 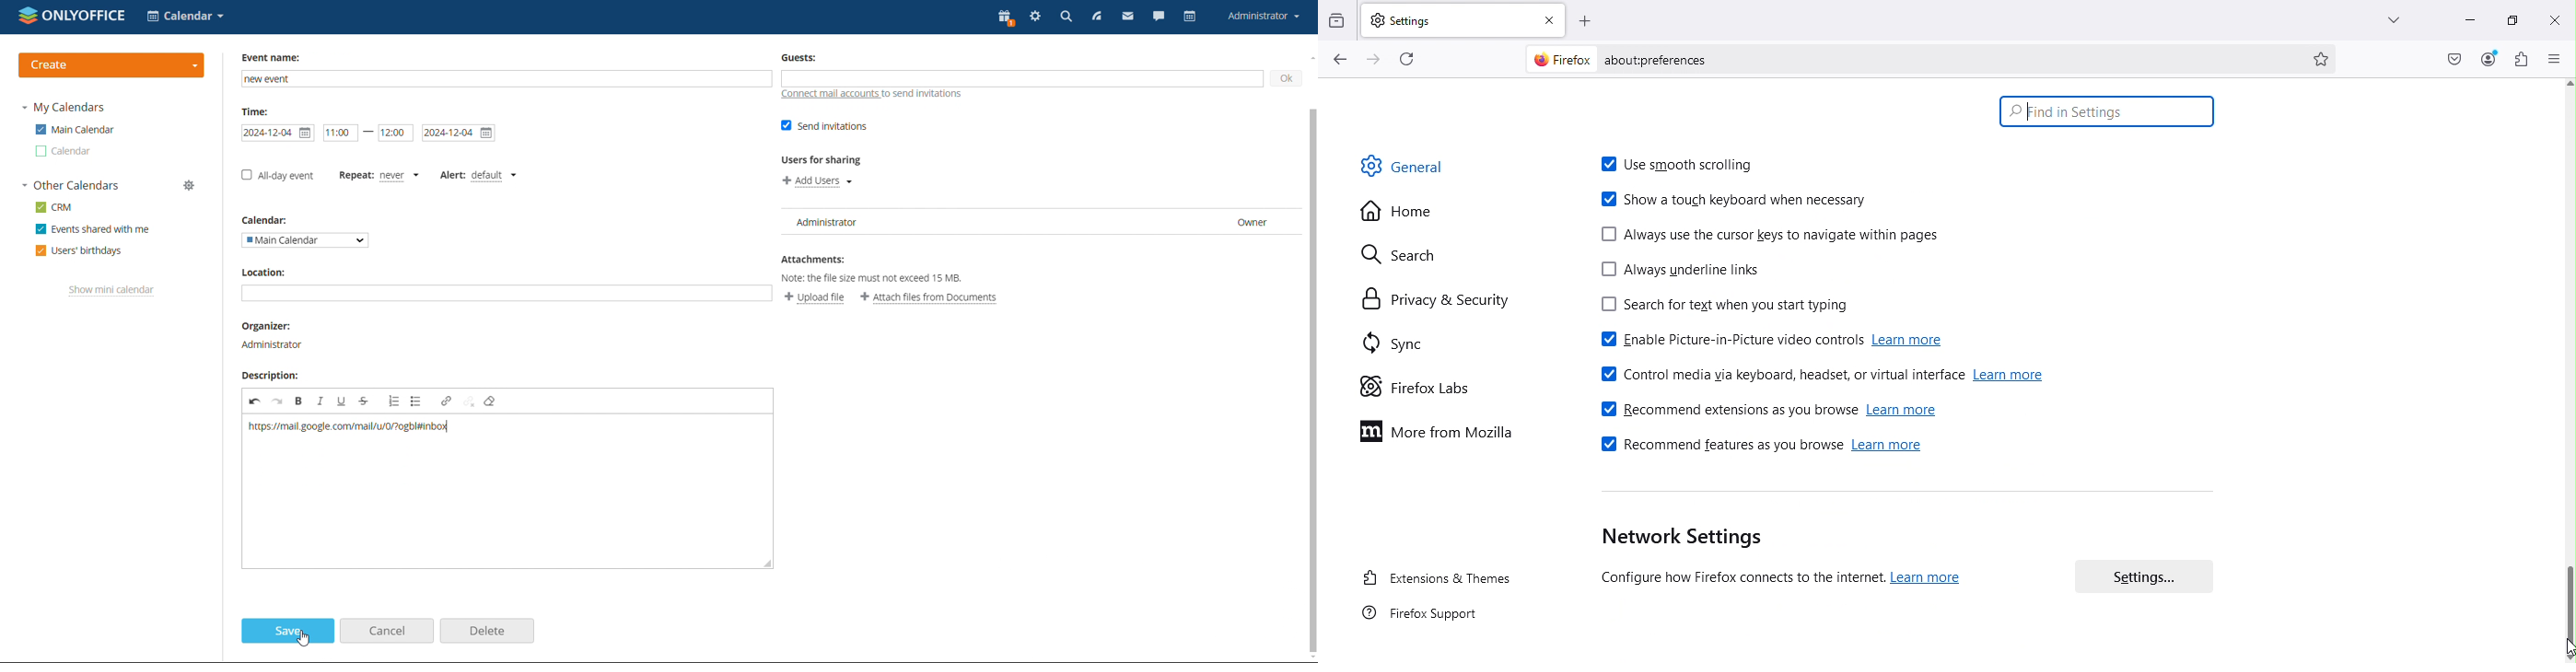 I want to click on List all tabs, so click(x=2384, y=17).